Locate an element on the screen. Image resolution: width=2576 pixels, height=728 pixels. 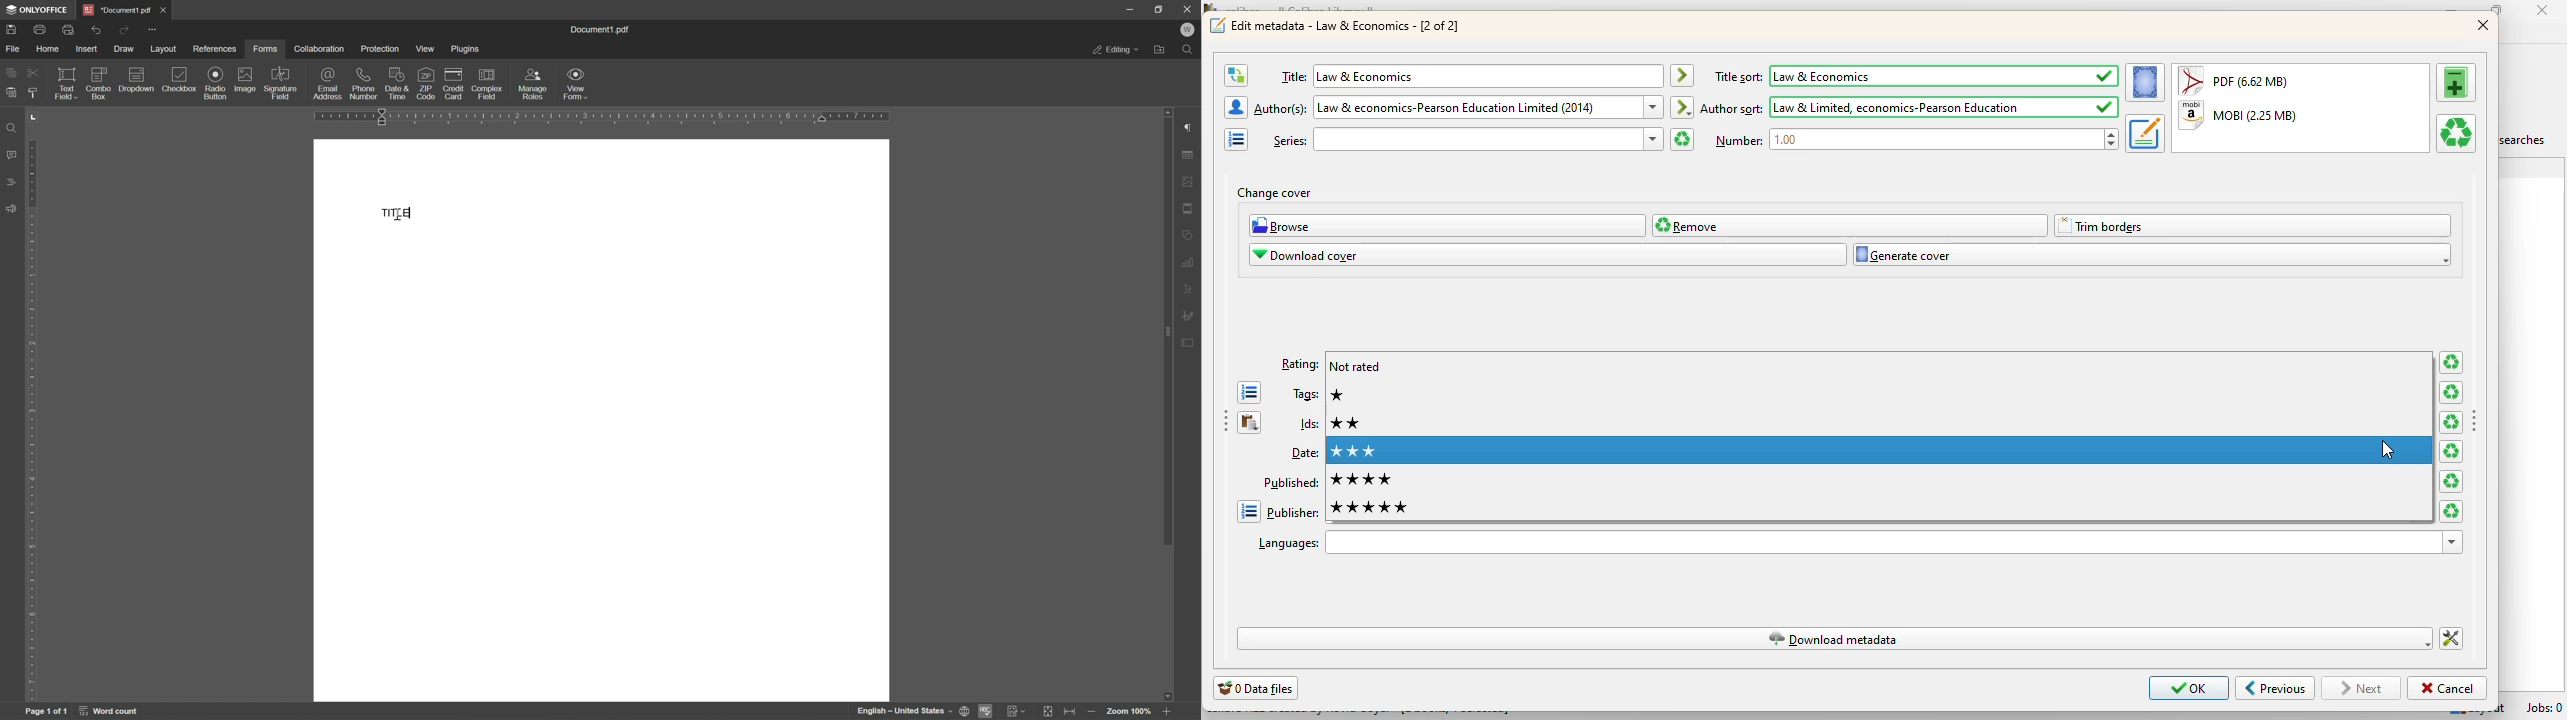
customize quick access toolbar is located at coordinates (154, 29).